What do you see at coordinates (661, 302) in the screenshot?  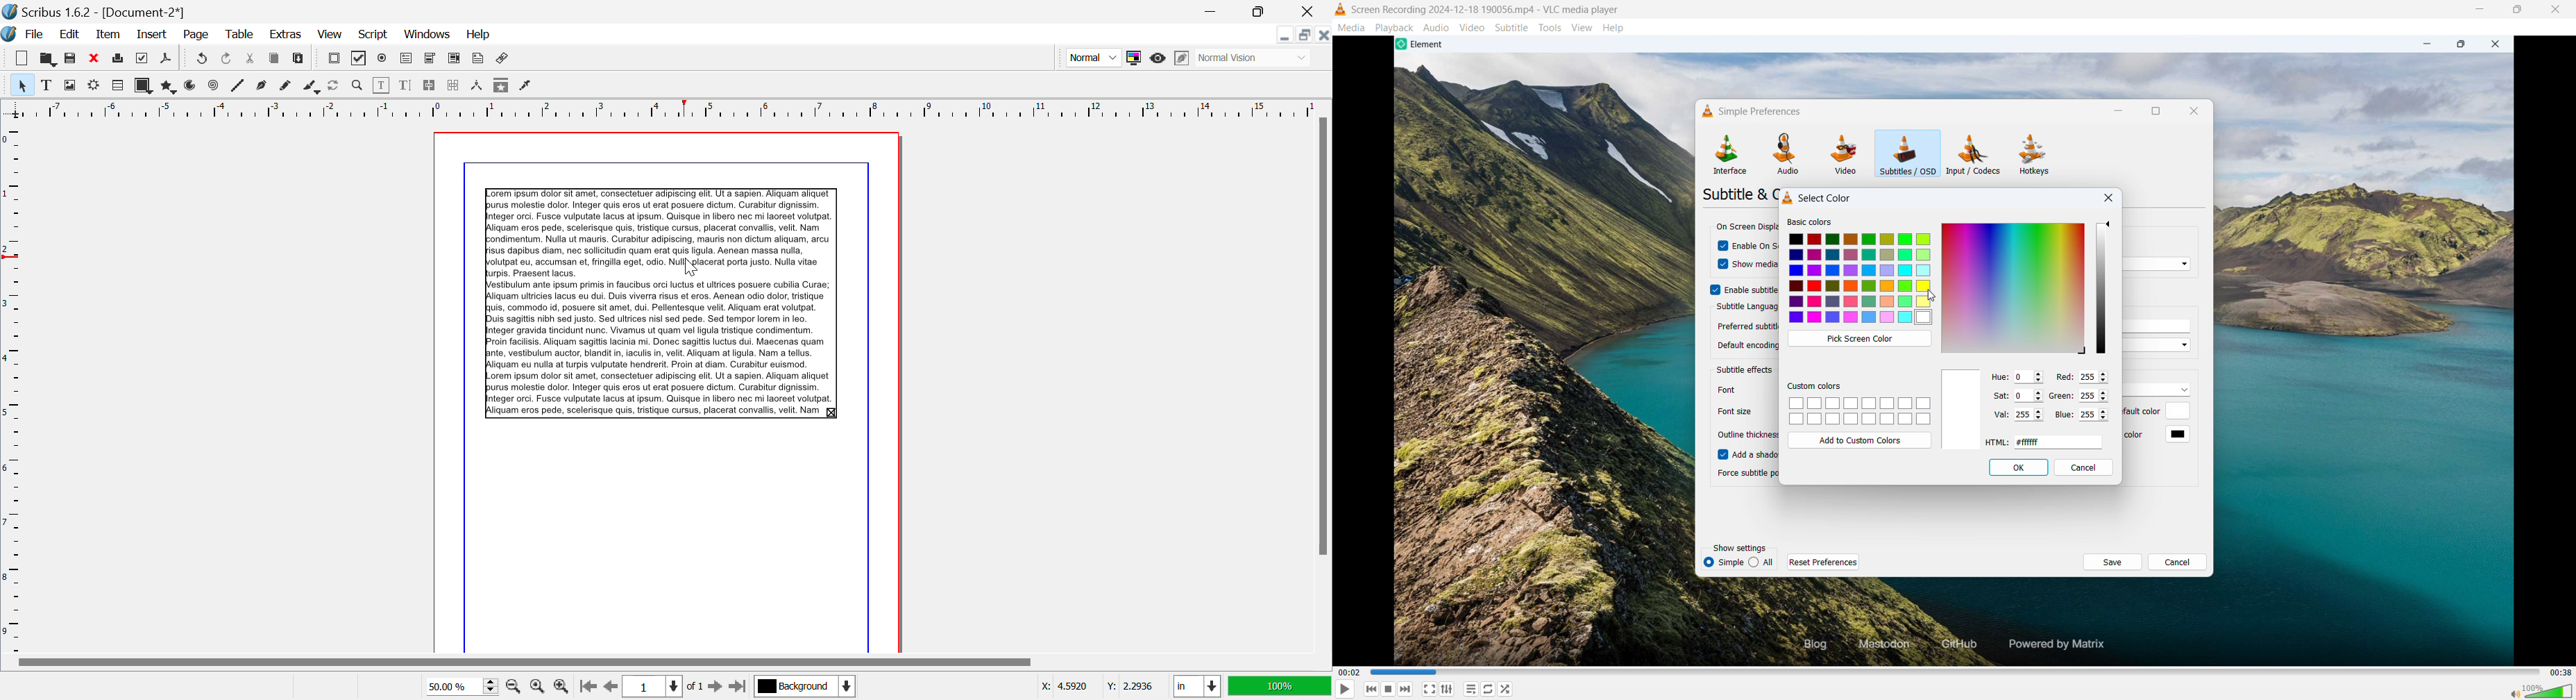 I see `Lorem Ipsum Textframe` at bounding box center [661, 302].